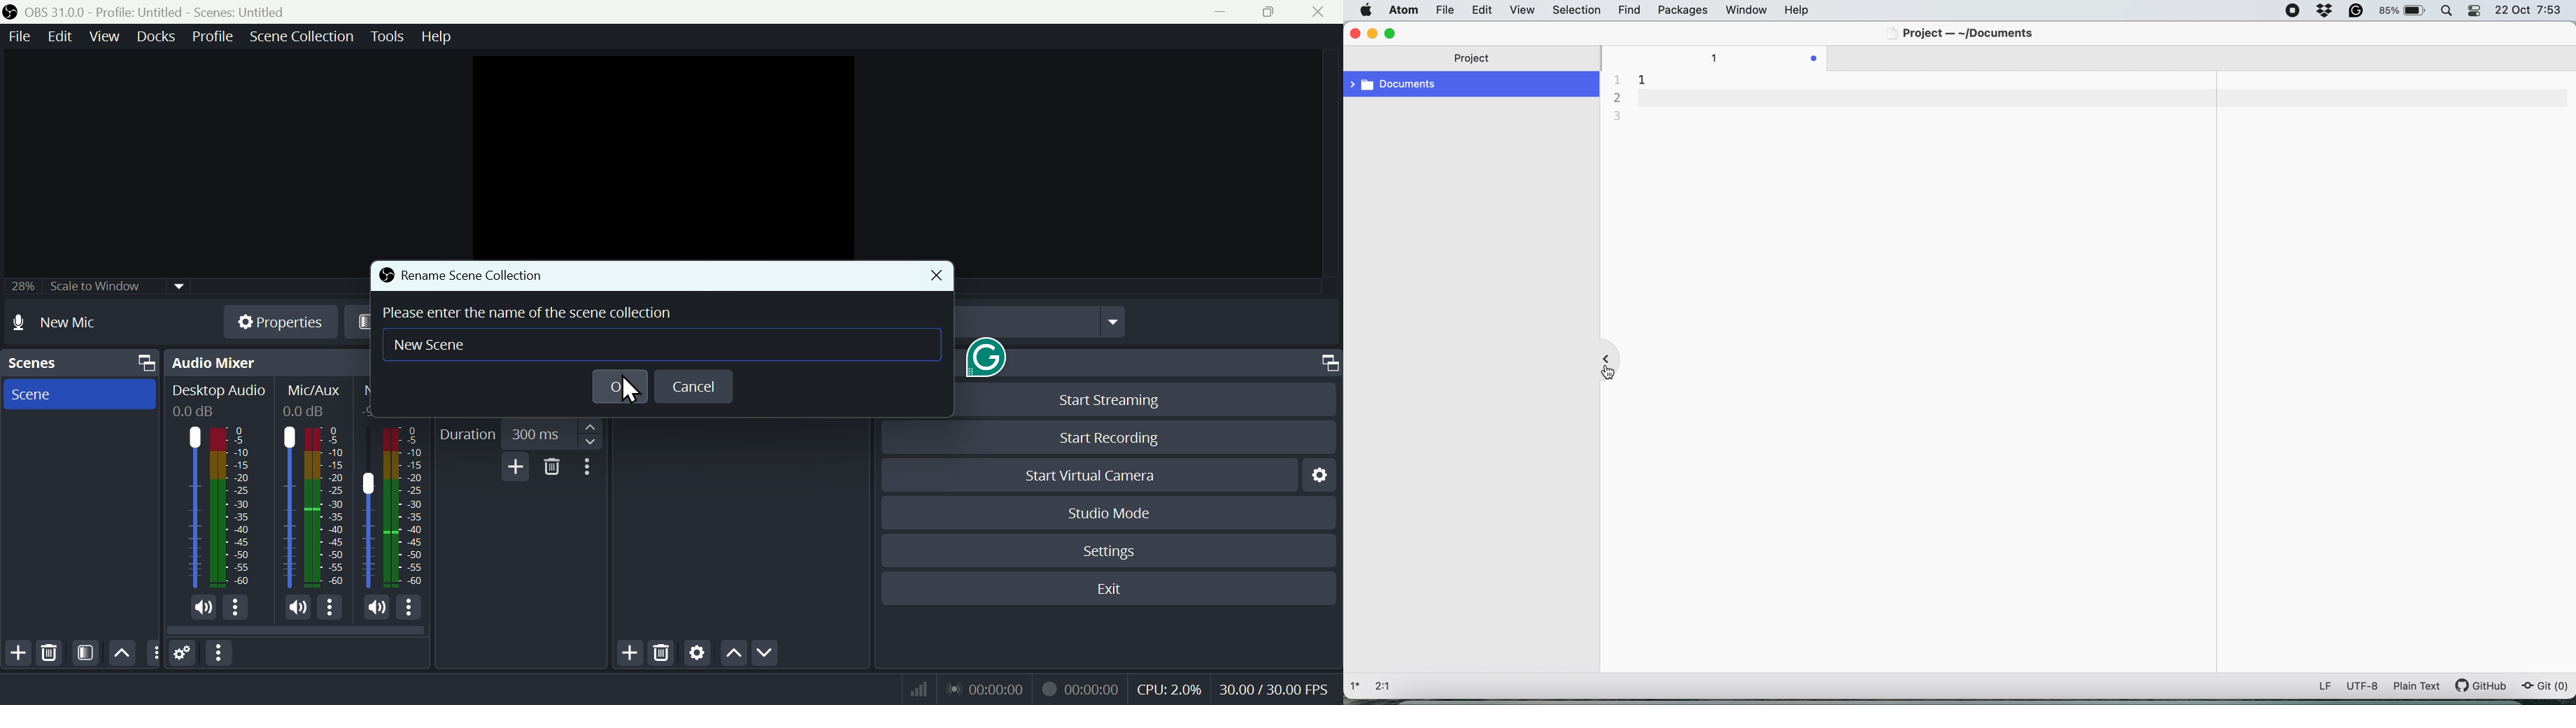  What do you see at coordinates (155, 654) in the screenshot?
I see `` at bounding box center [155, 654].